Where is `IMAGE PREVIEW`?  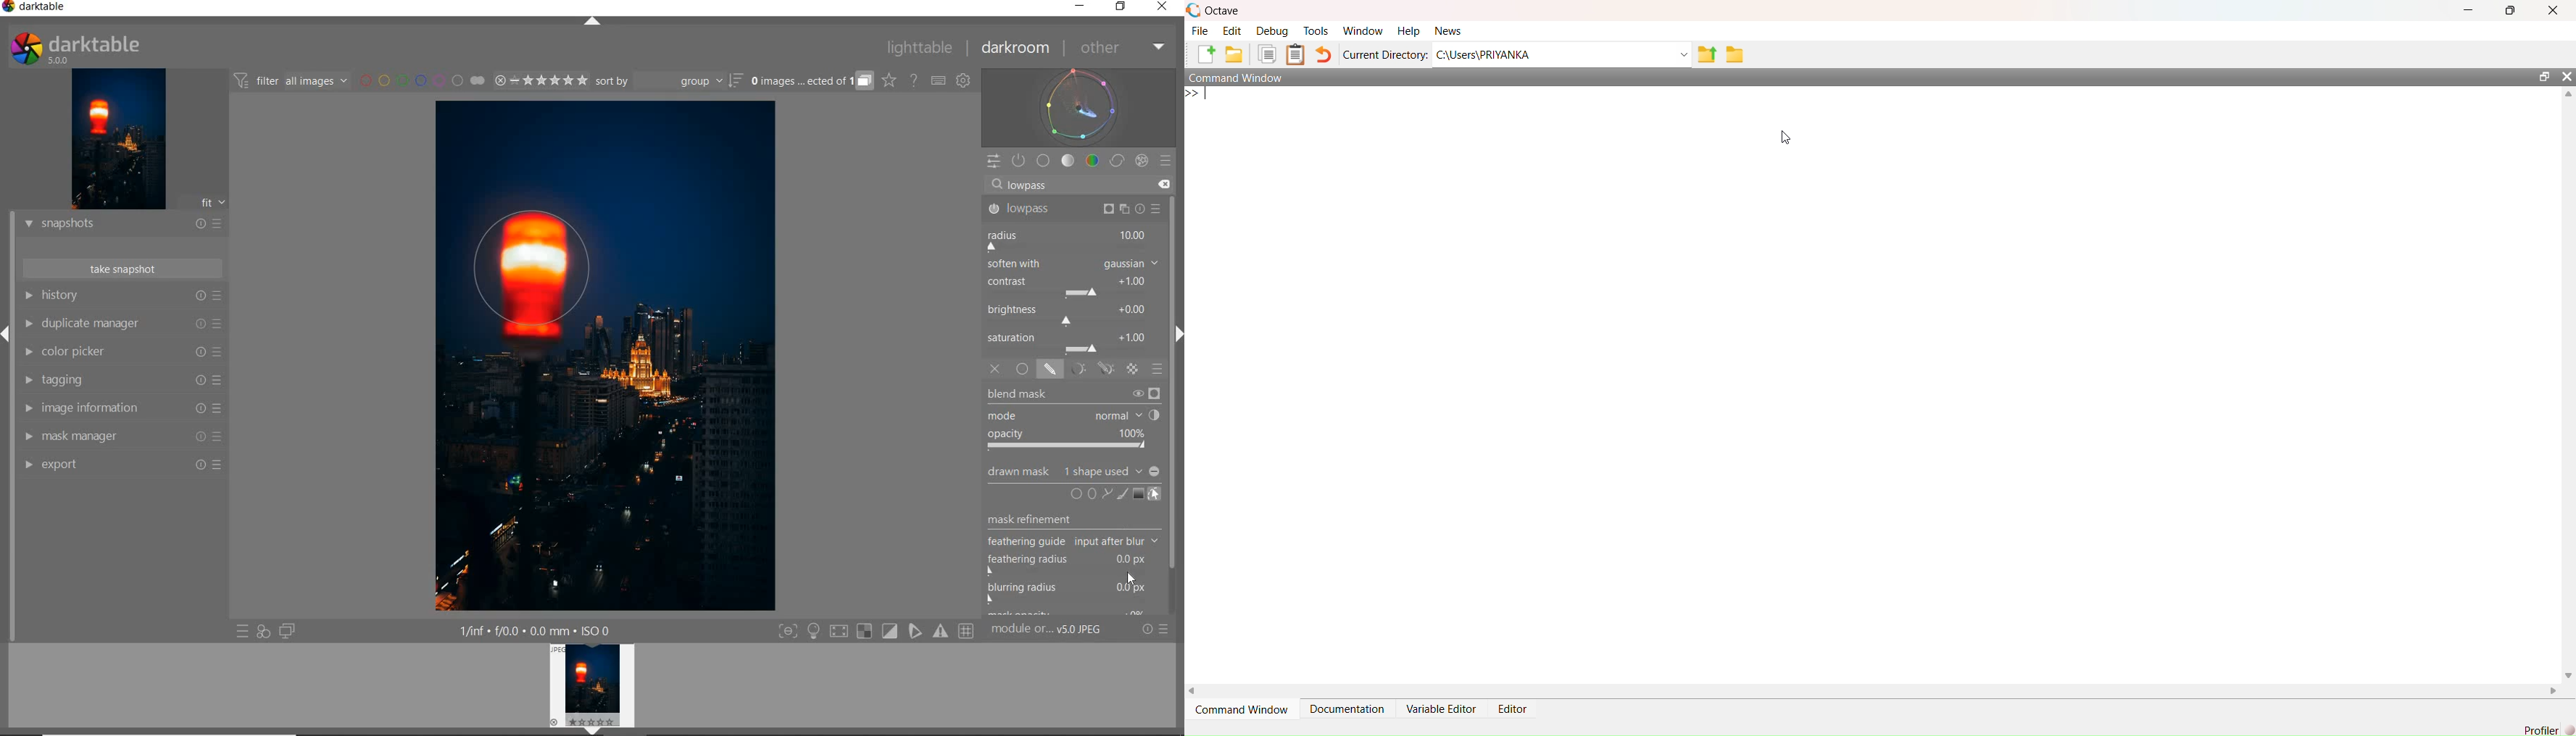 IMAGE PREVIEW is located at coordinates (595, 689).